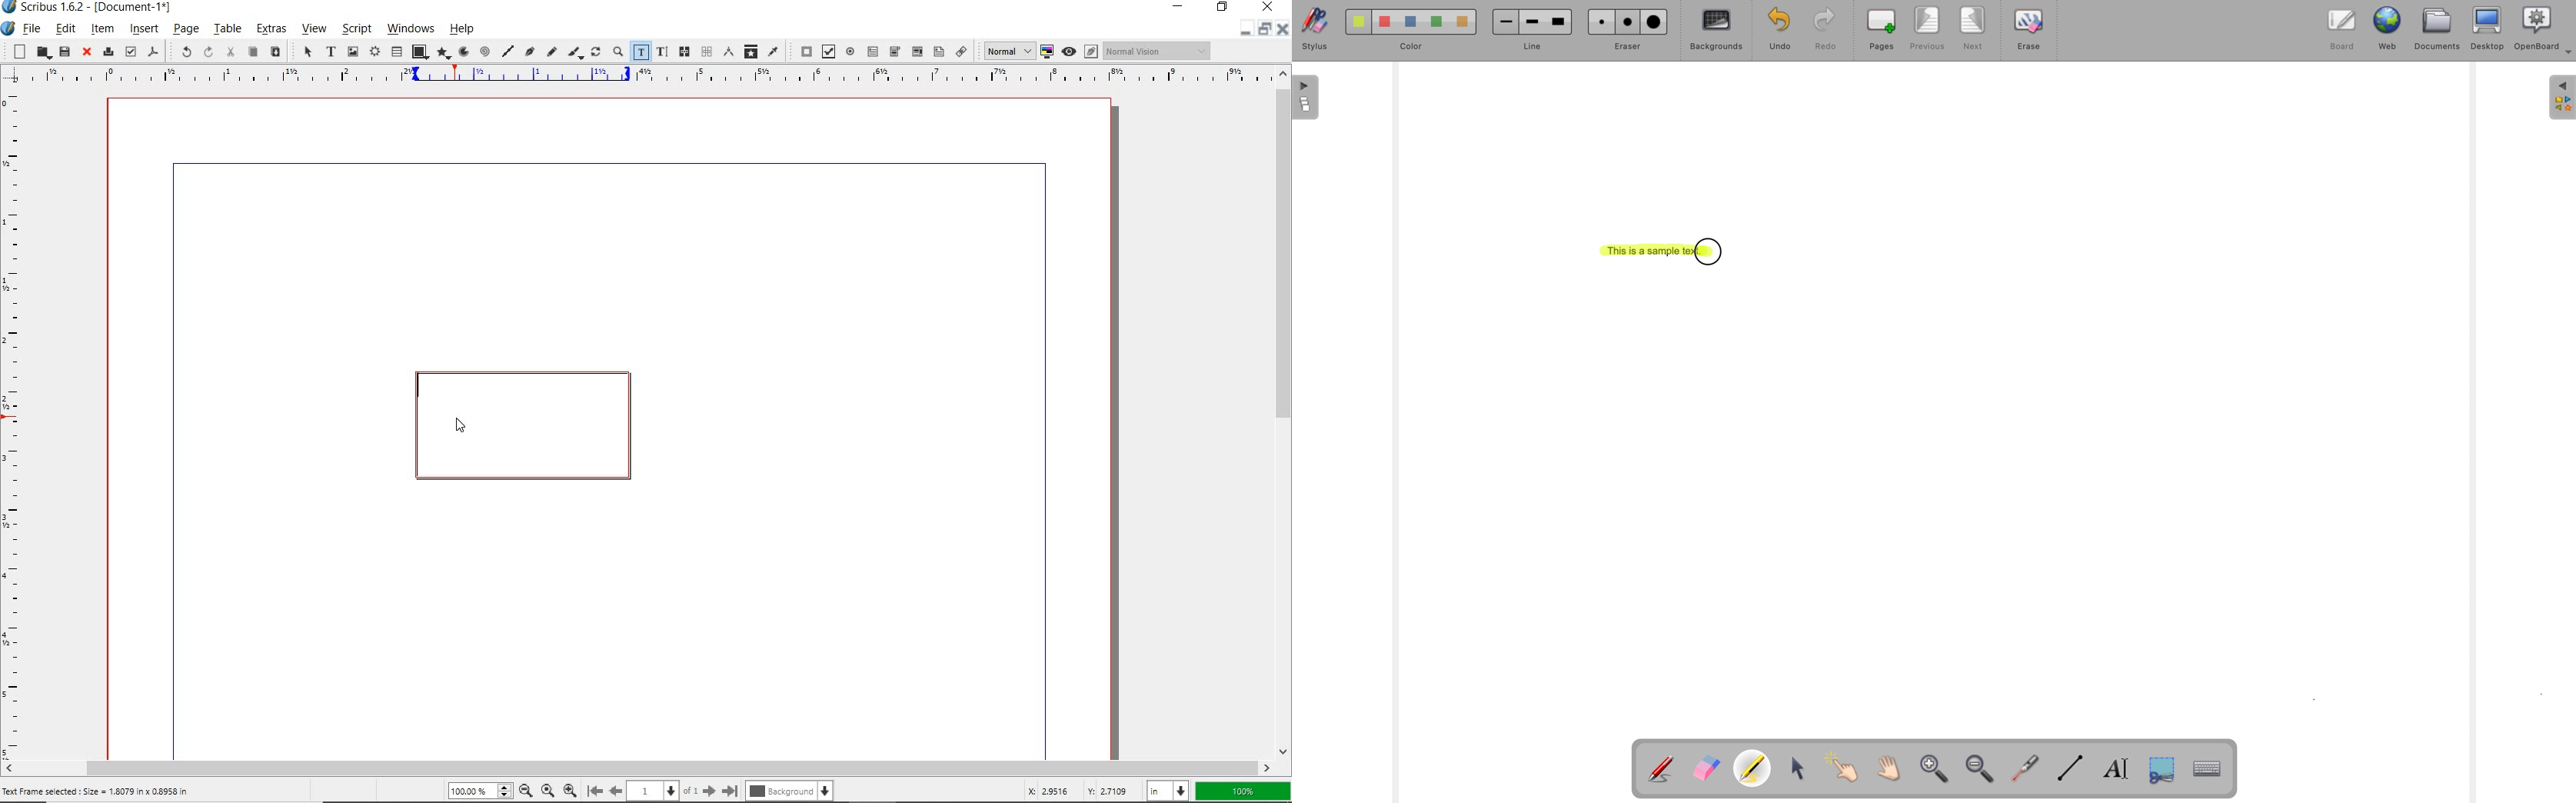 The height and width of the screenshot is (812, 2576). What do you see at coordinates (552, 52) in the screenshot?
I see `freehand line` at bounding box center [552, 52].